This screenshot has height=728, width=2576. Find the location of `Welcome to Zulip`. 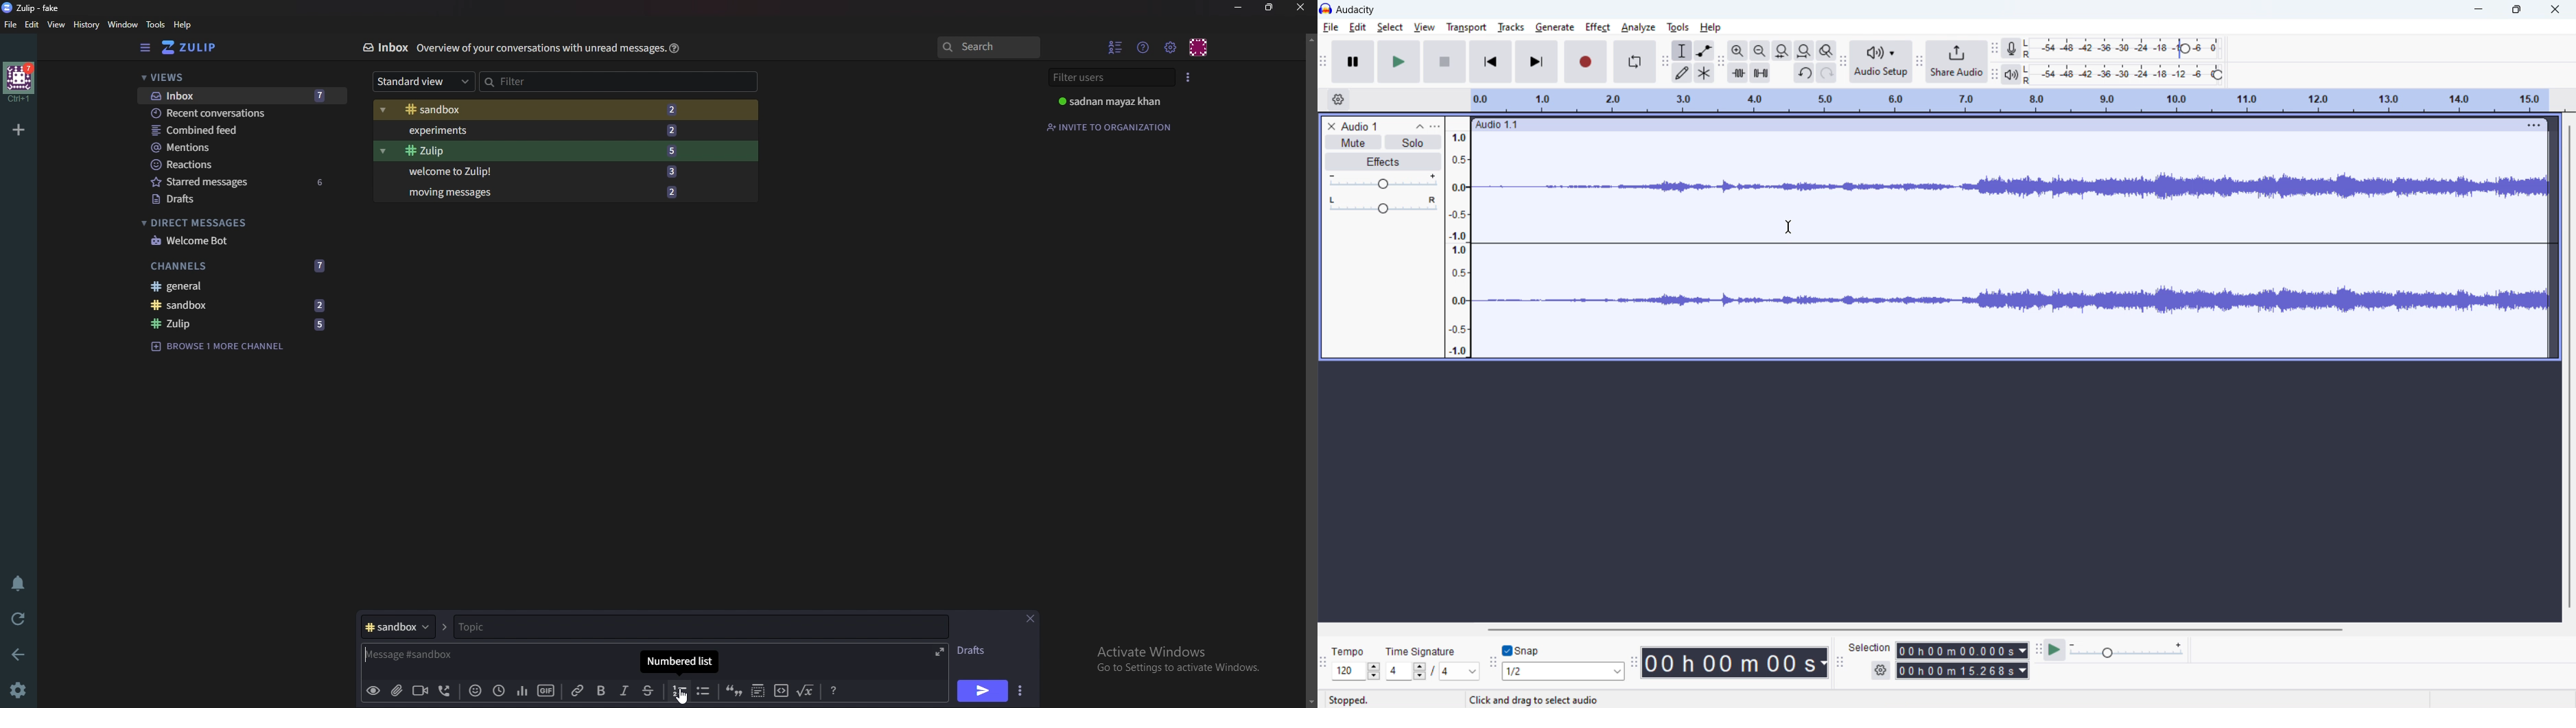

Welcome to Zulip is located at coordinates (539, 172).